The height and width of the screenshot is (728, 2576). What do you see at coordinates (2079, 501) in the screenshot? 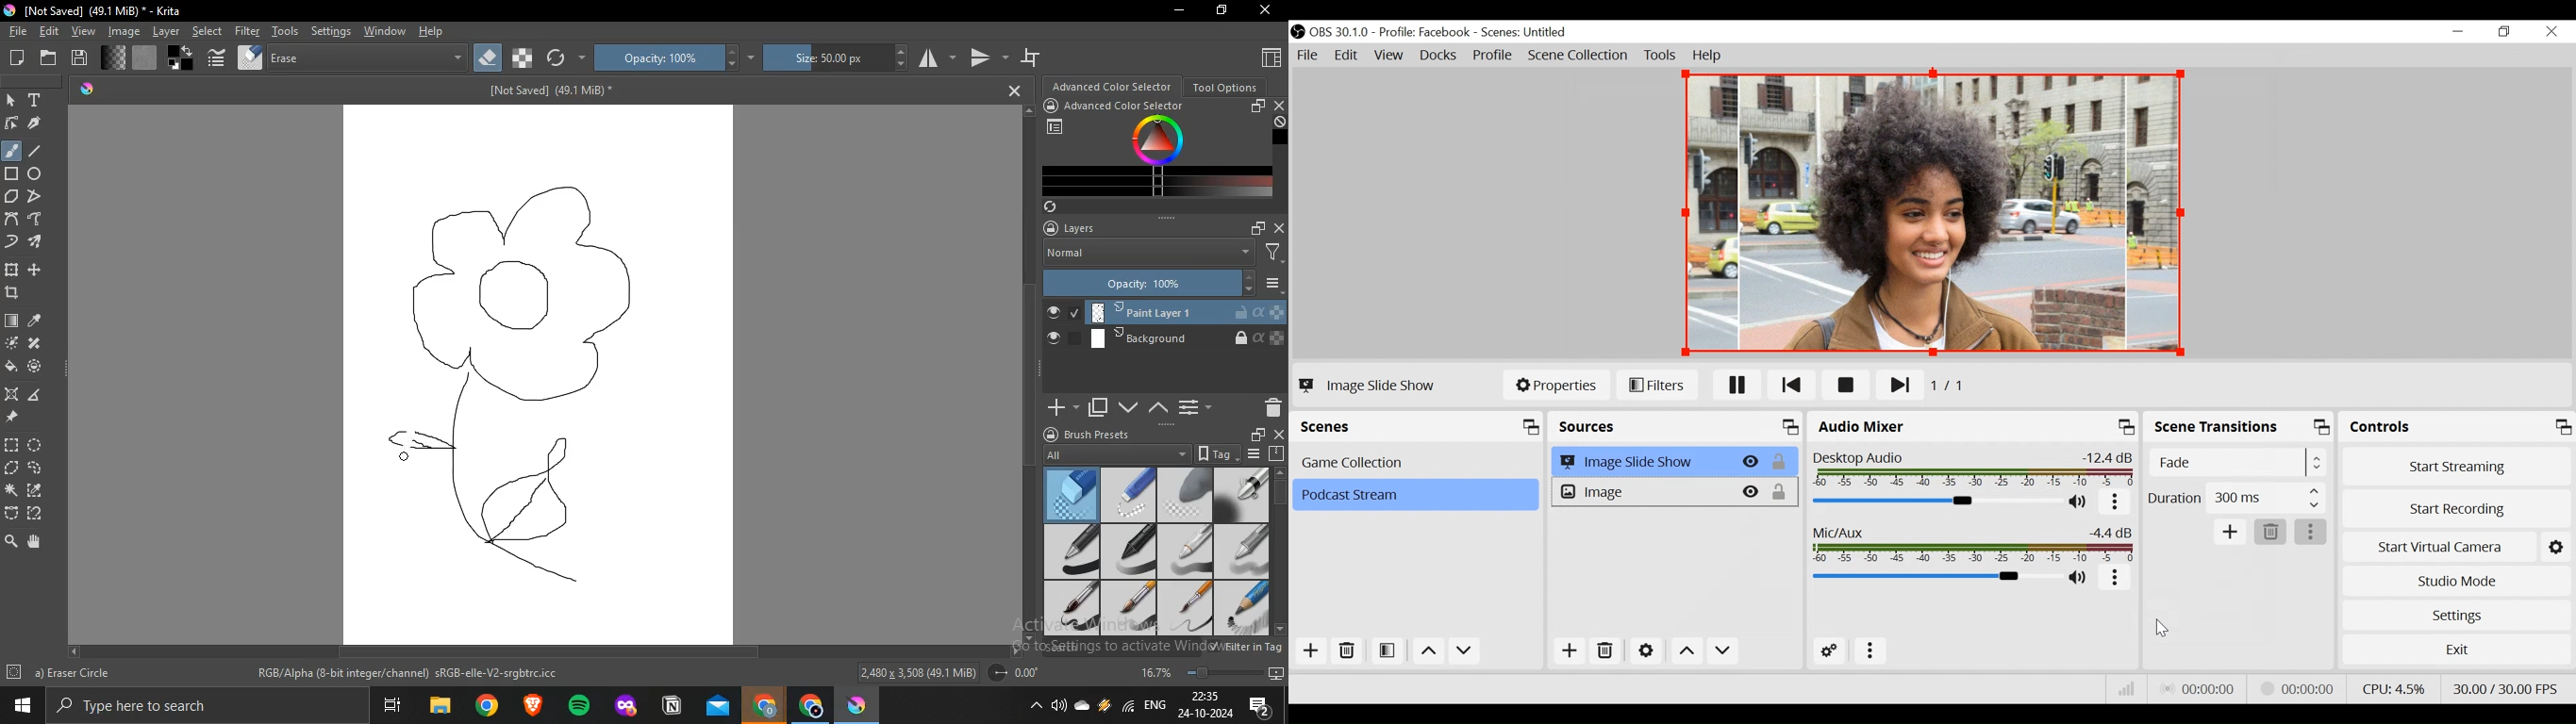
I see `(un)mute` at bounding box center [2079, 501].